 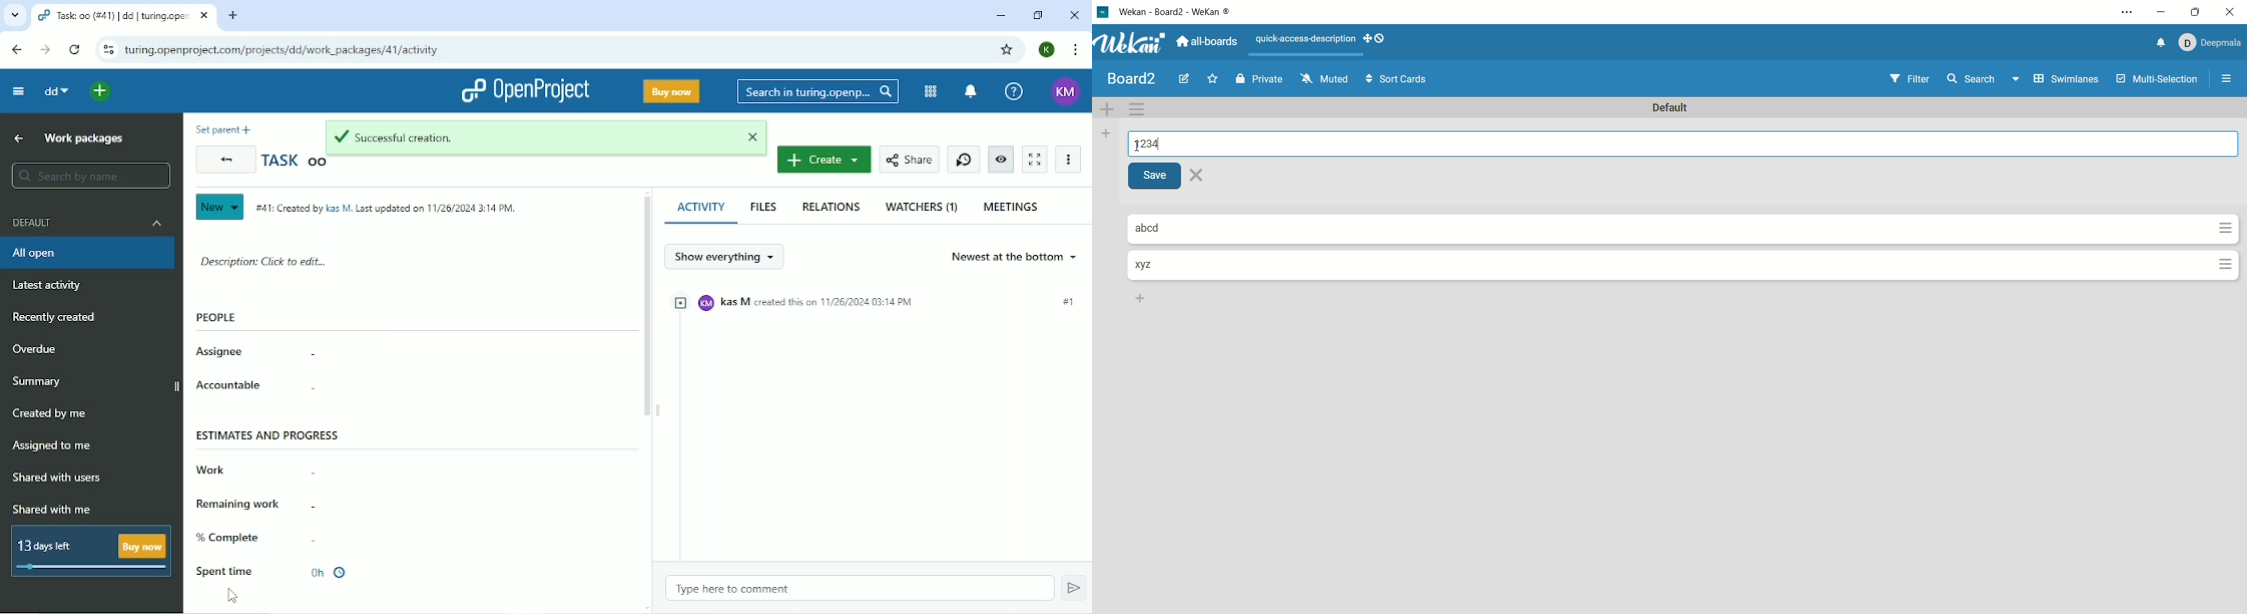 I want to click on notification, so click(x=2156, y=43).